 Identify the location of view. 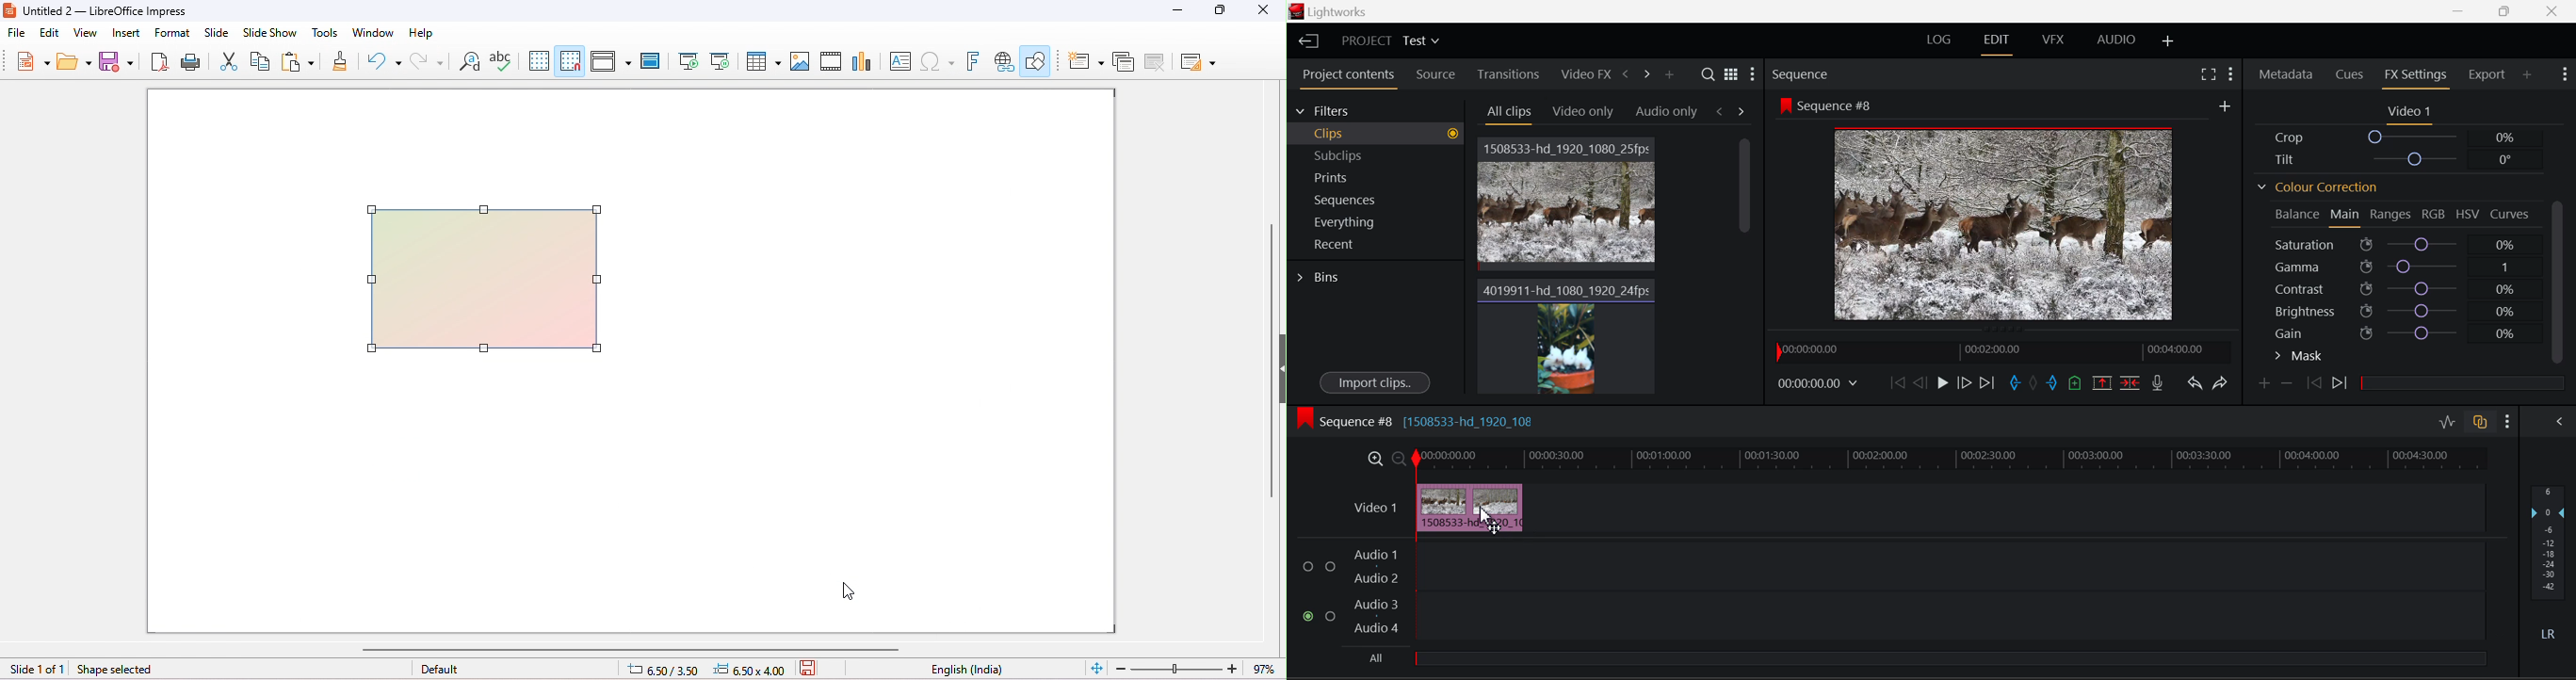
(86, 33).